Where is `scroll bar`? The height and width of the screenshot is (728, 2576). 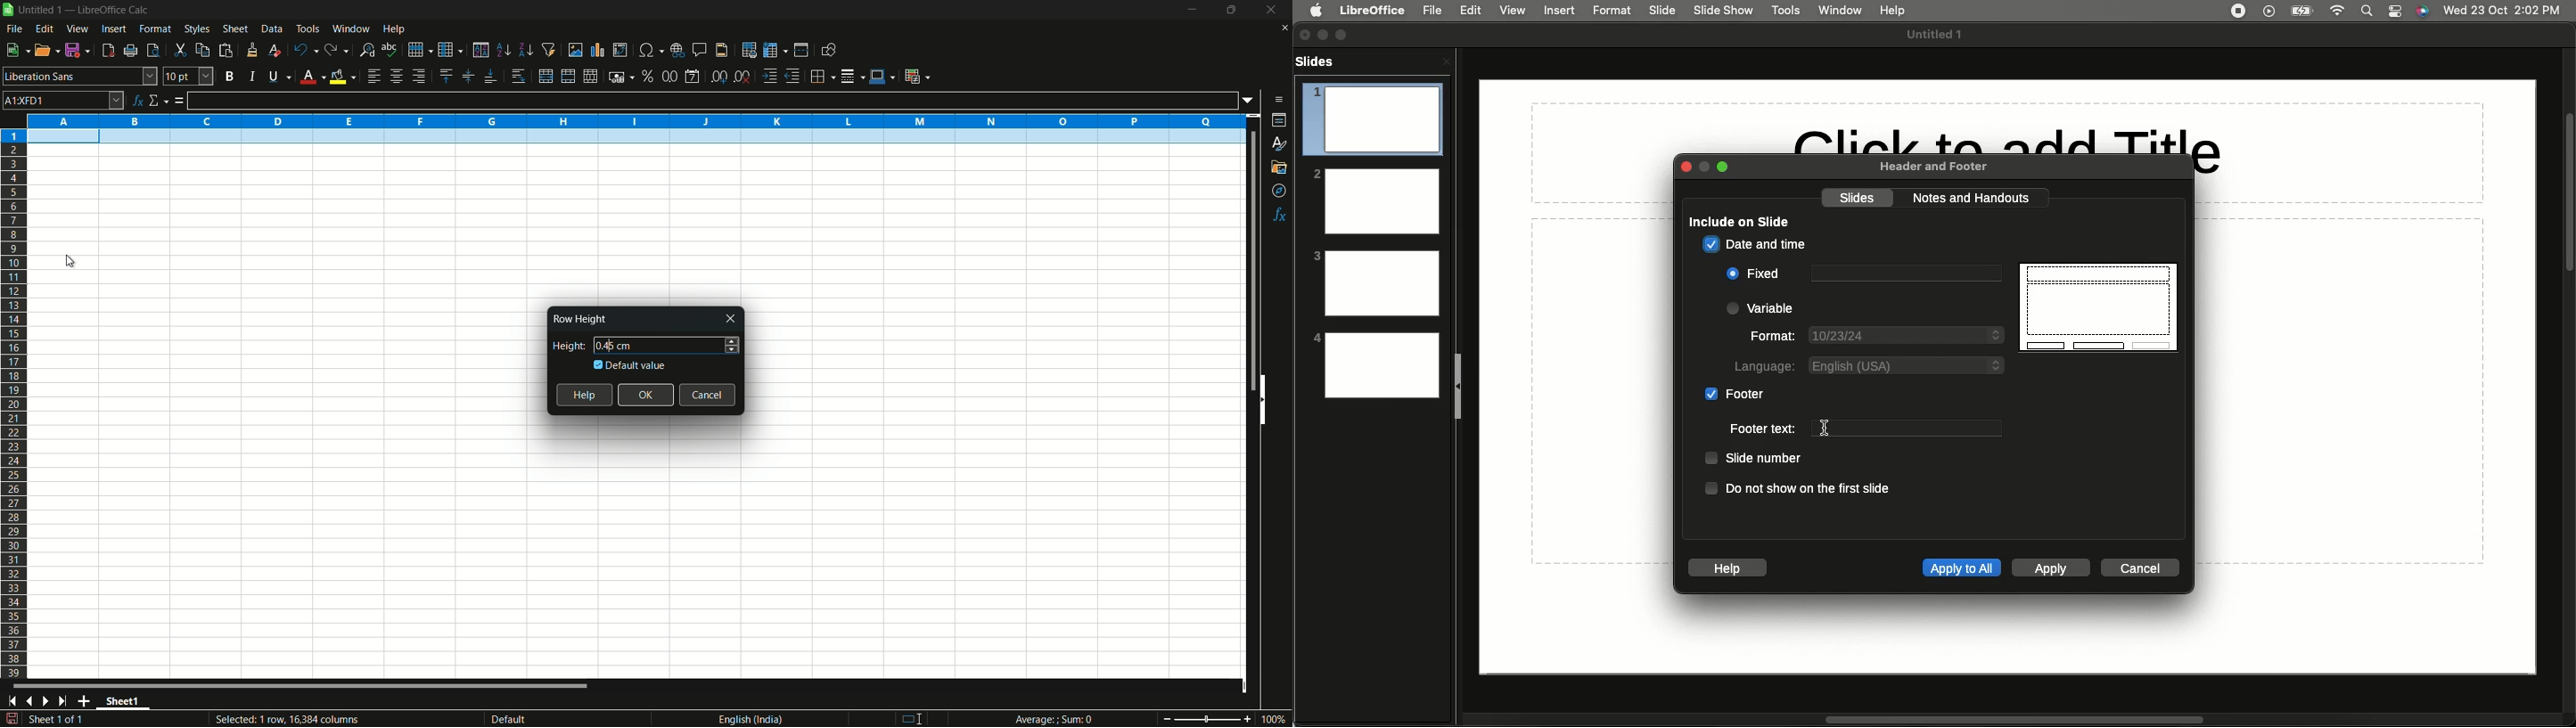
scroll bar is located at coordinates (1246, 261).